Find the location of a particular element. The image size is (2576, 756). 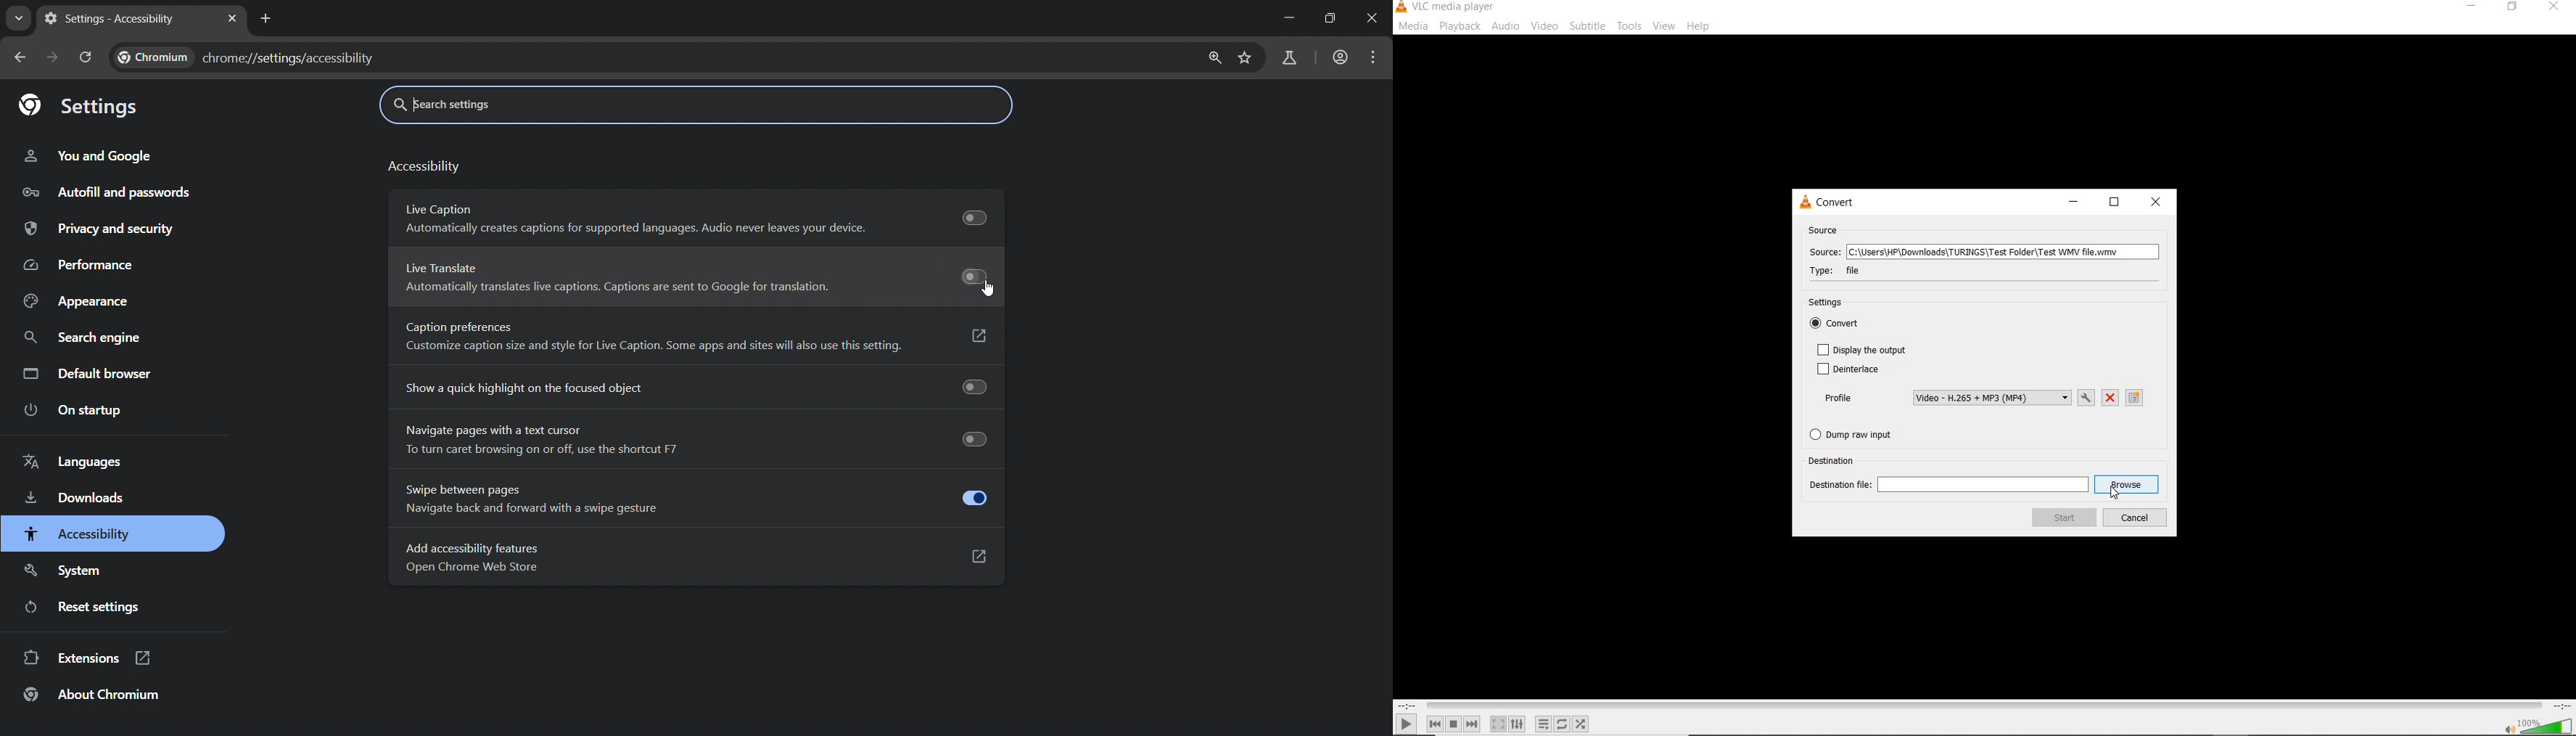

Toogle is located at coordinates (974, 496).